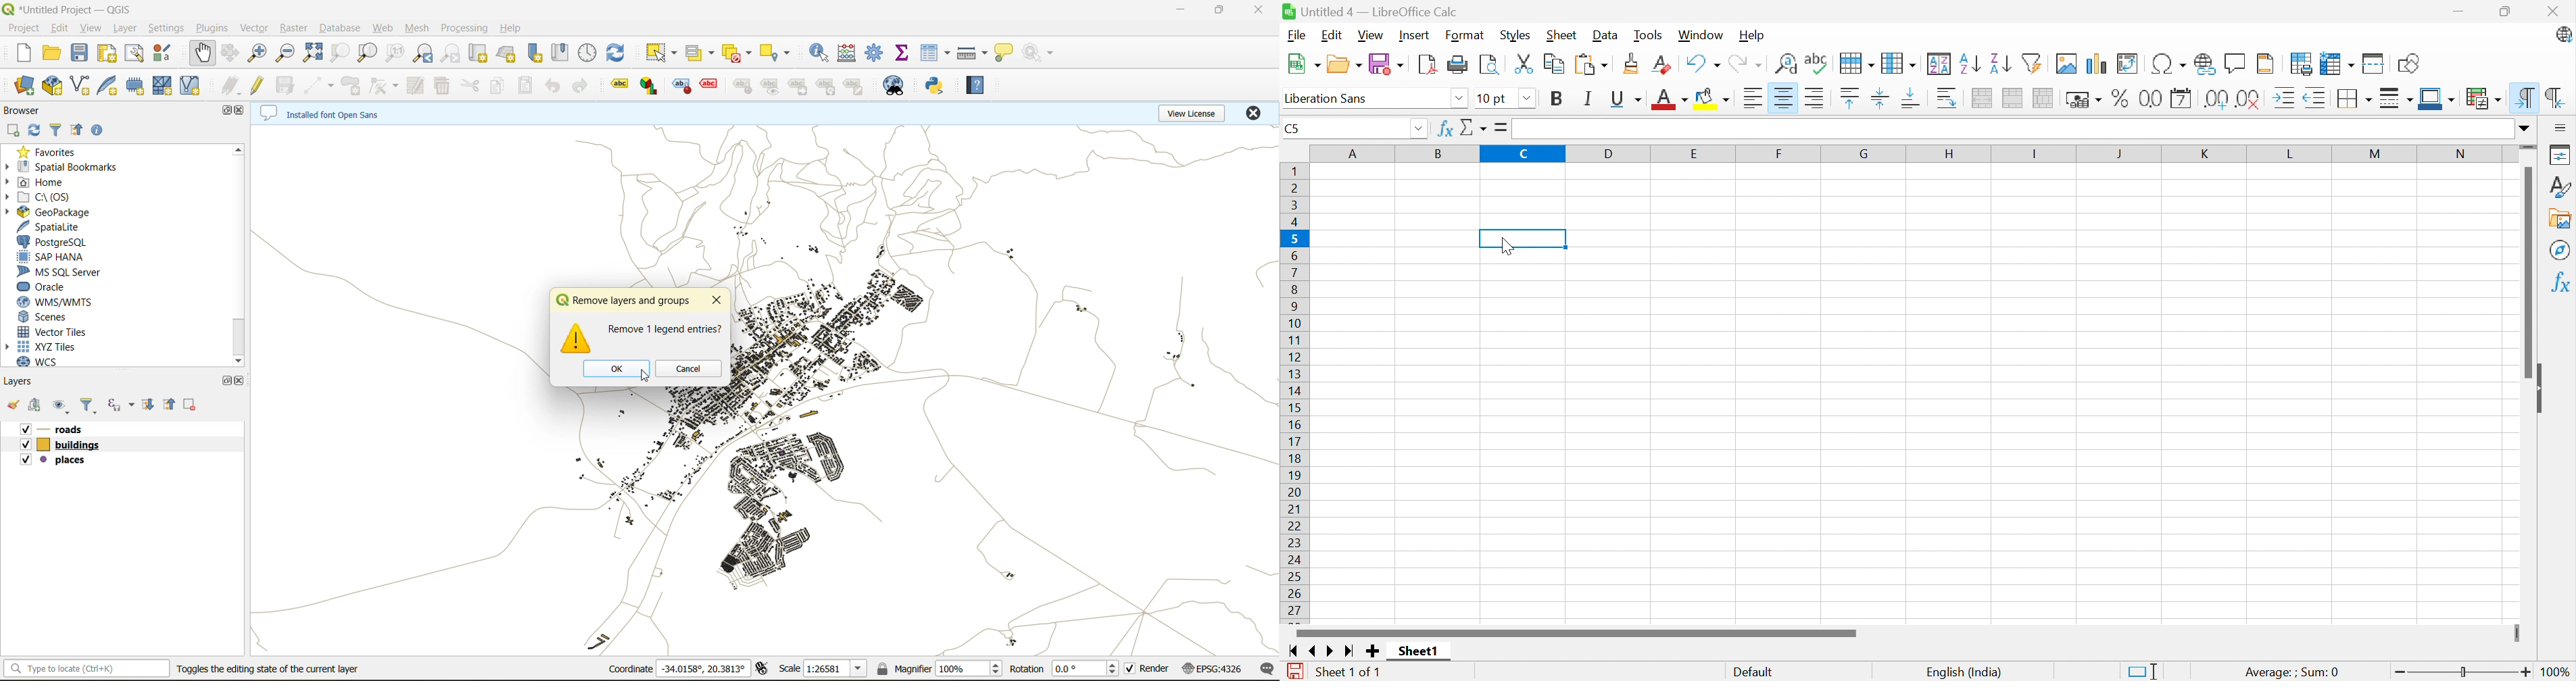 This screenshot has width=2576, height=700. What do you see at coordinates (49, 153) in the screenshot?
I see `favorites` at bounding box center [49, 153].